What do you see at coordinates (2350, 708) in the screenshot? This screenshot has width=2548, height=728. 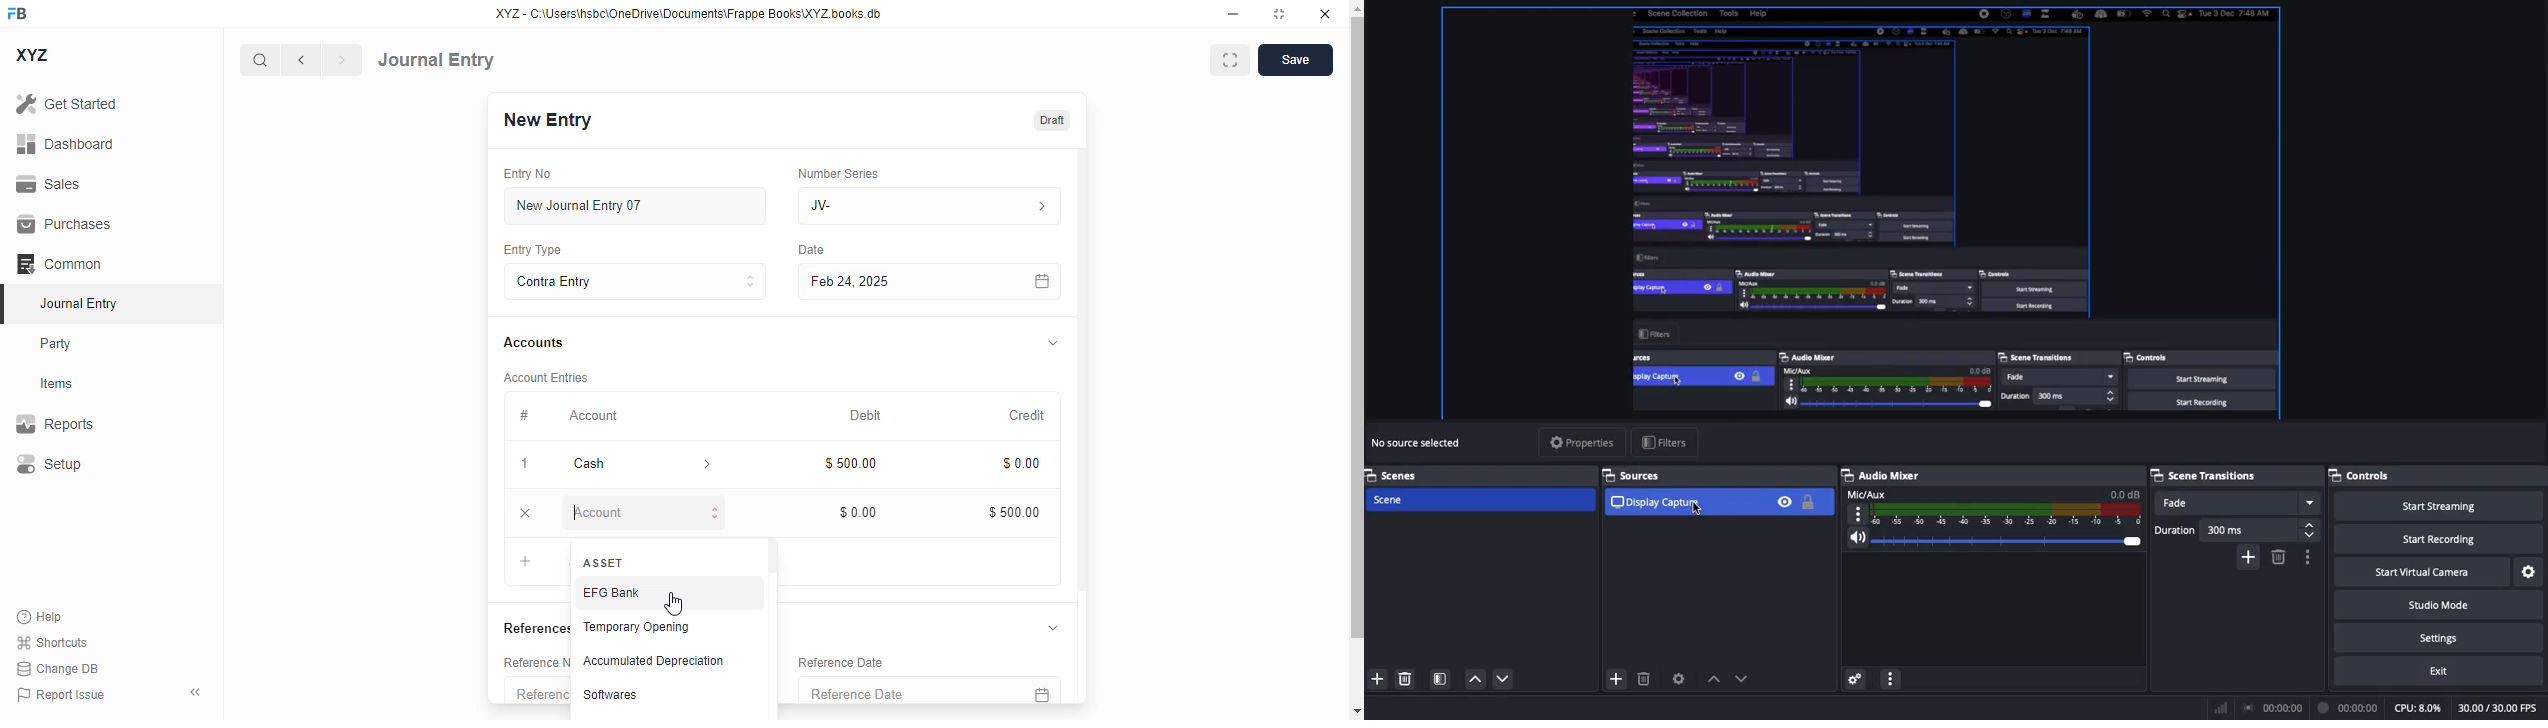 I see `Recording` at bounding box center [2350, 708].